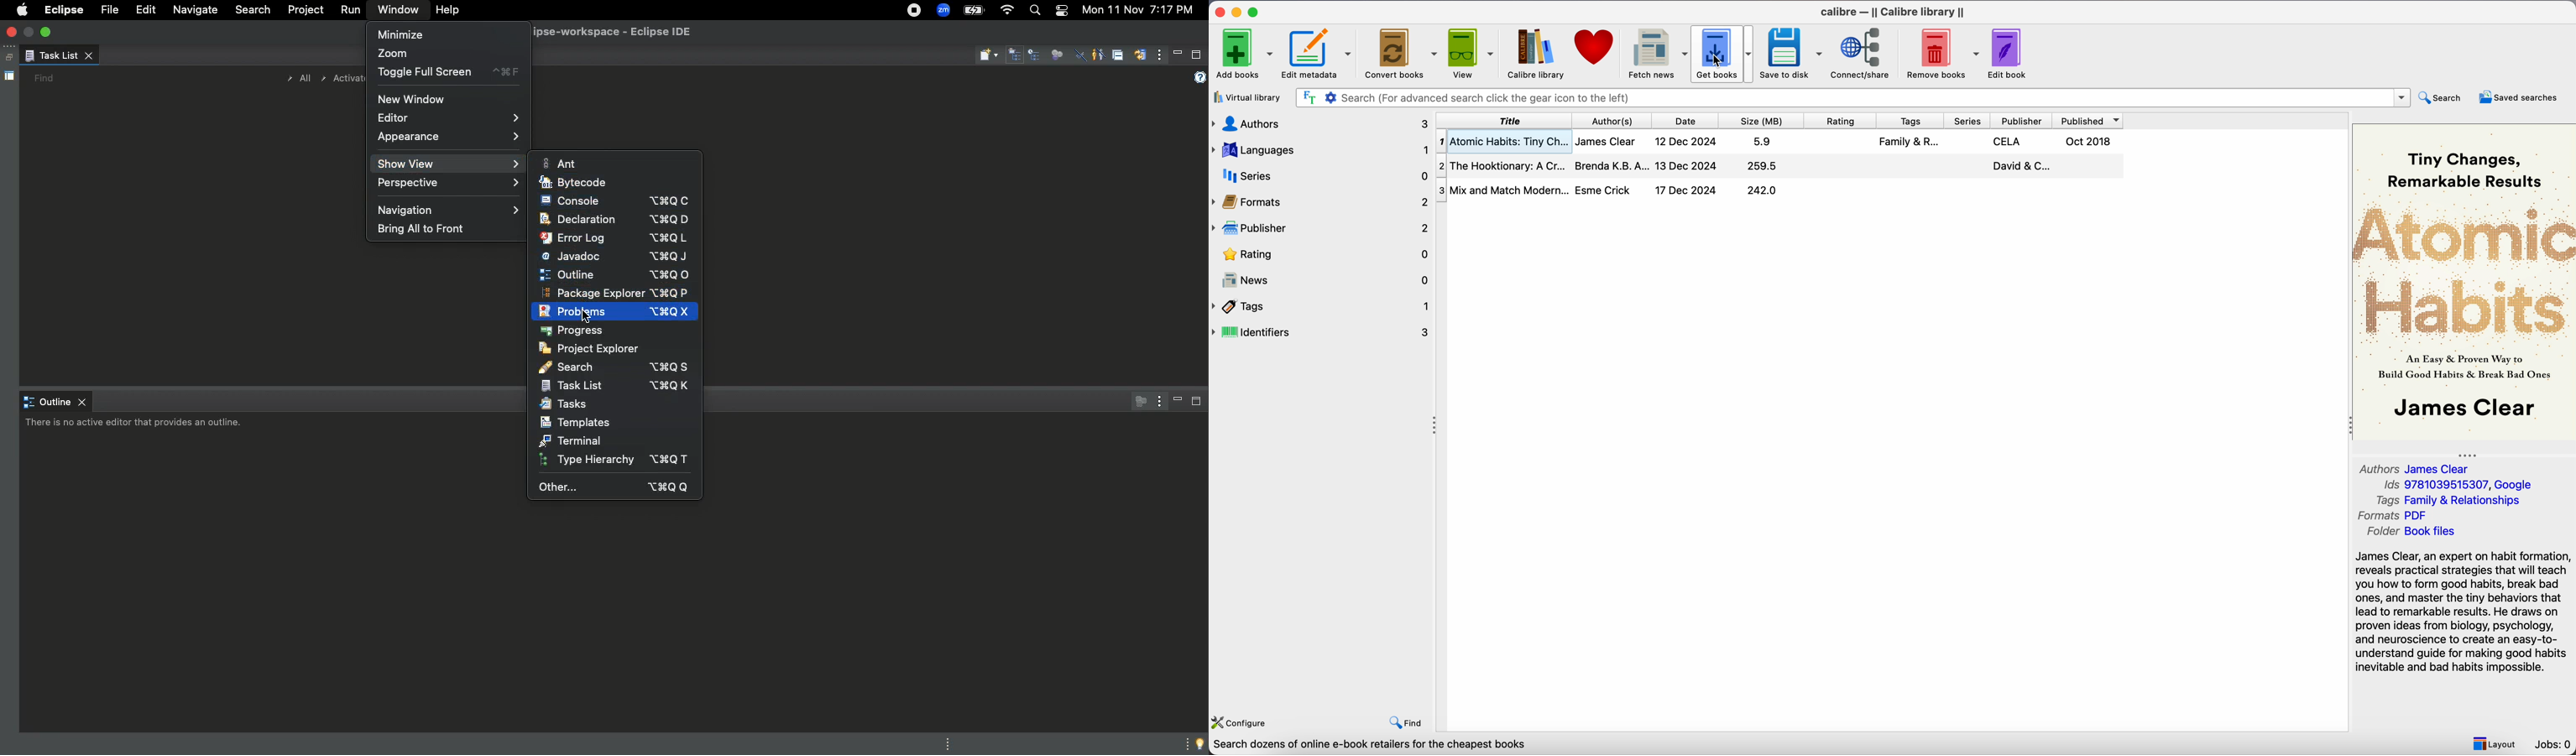  What do you see at coordinates (1322, 122) in the screenshot?
I see `authors` at bounding box center [1322, 122].